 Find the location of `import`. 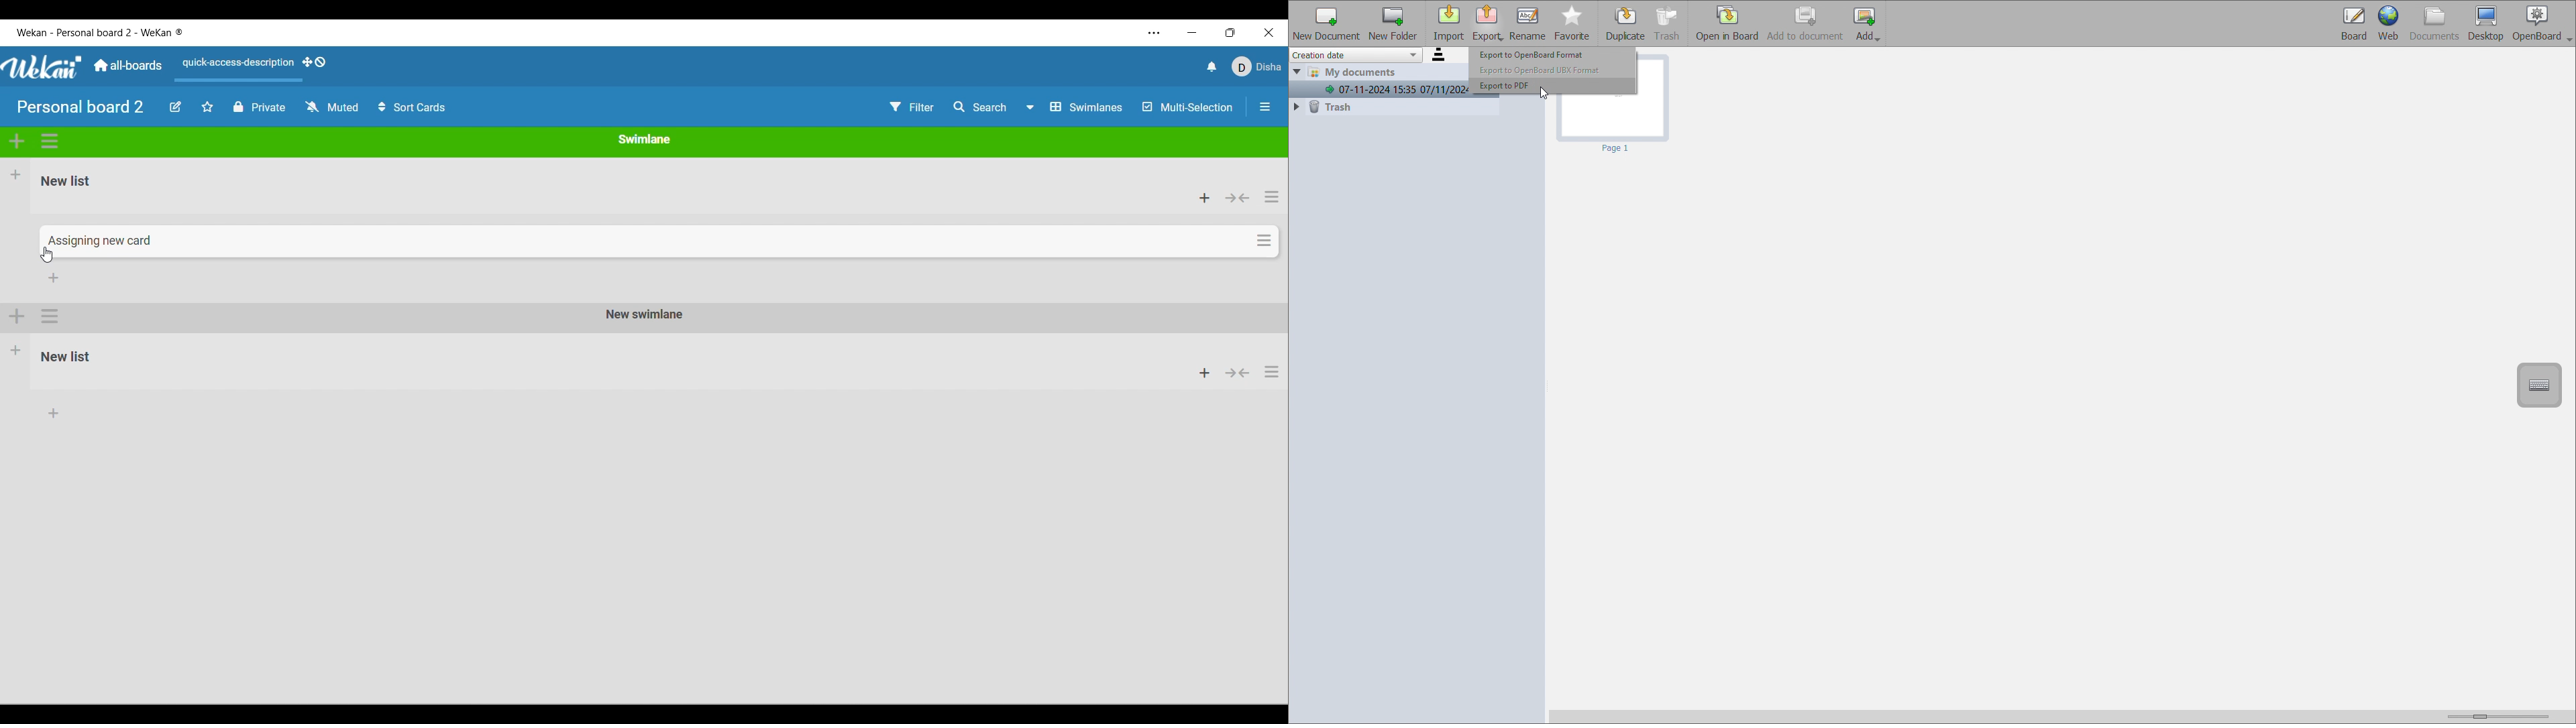

import is located at coordinates (1448, 23).